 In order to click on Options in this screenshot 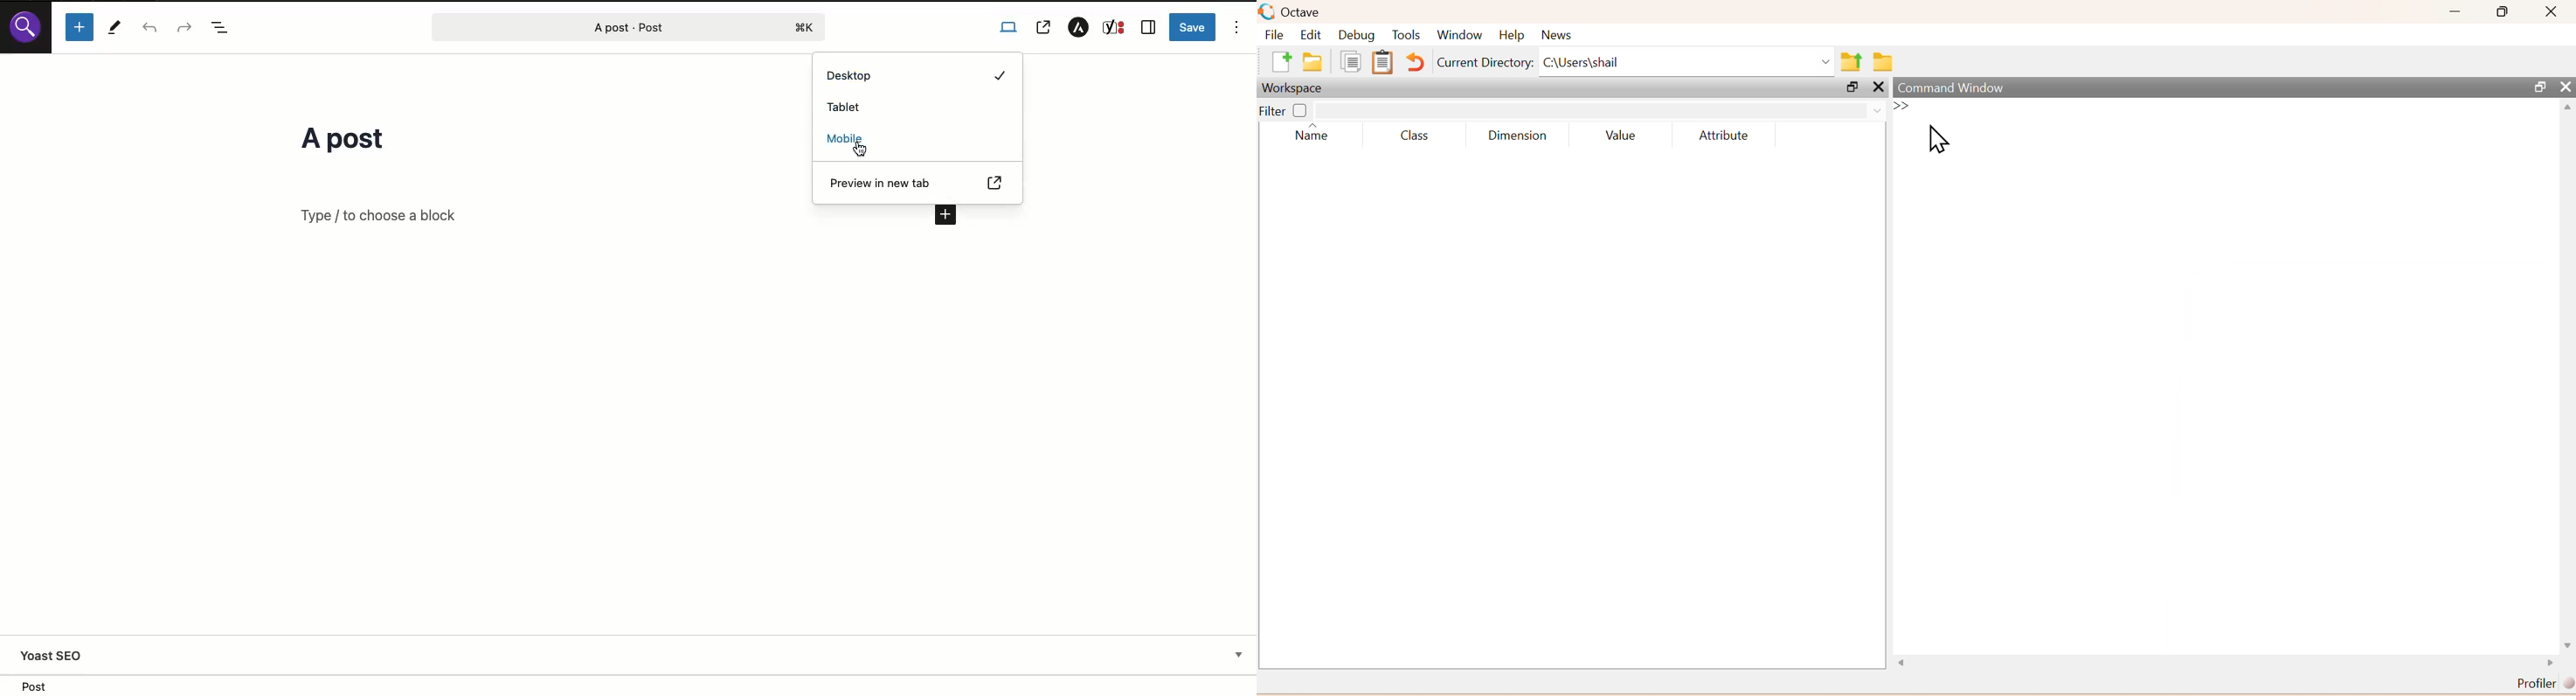, I will do `click(1237, 27)`.